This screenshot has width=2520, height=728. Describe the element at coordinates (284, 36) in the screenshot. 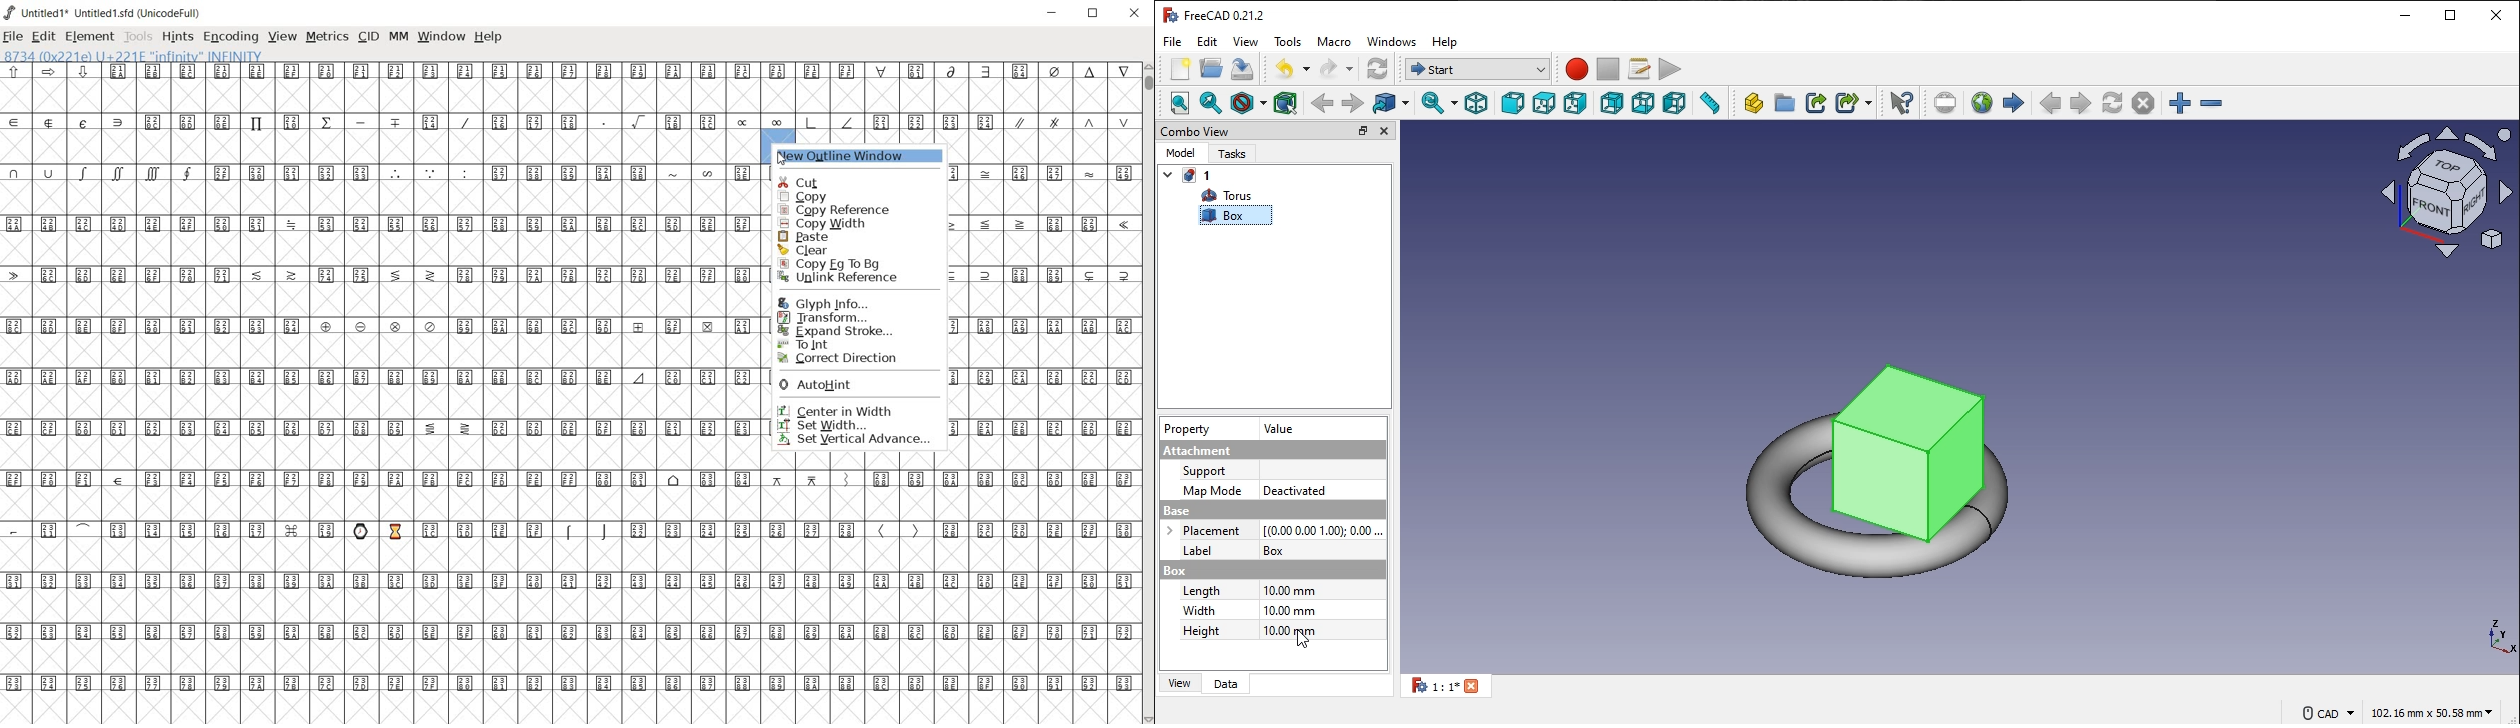

I see `view` at that location.